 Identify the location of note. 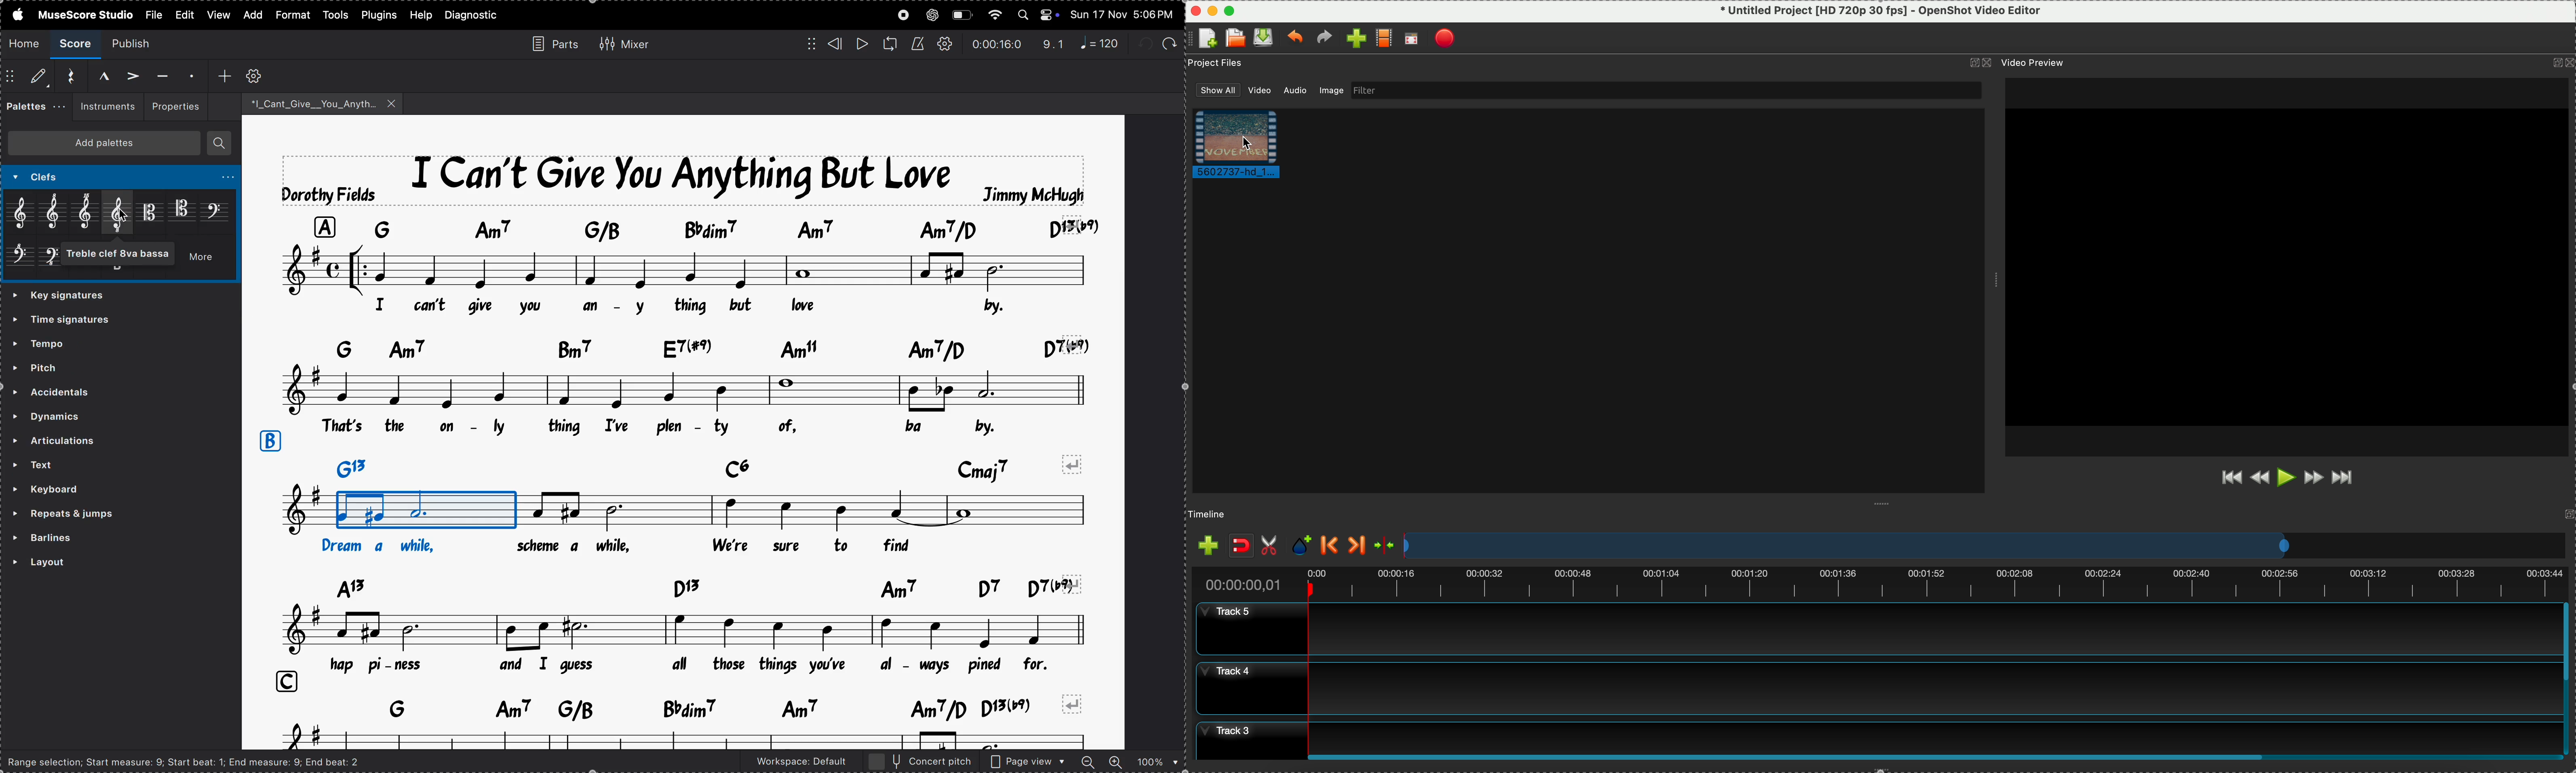
(1104, 43).